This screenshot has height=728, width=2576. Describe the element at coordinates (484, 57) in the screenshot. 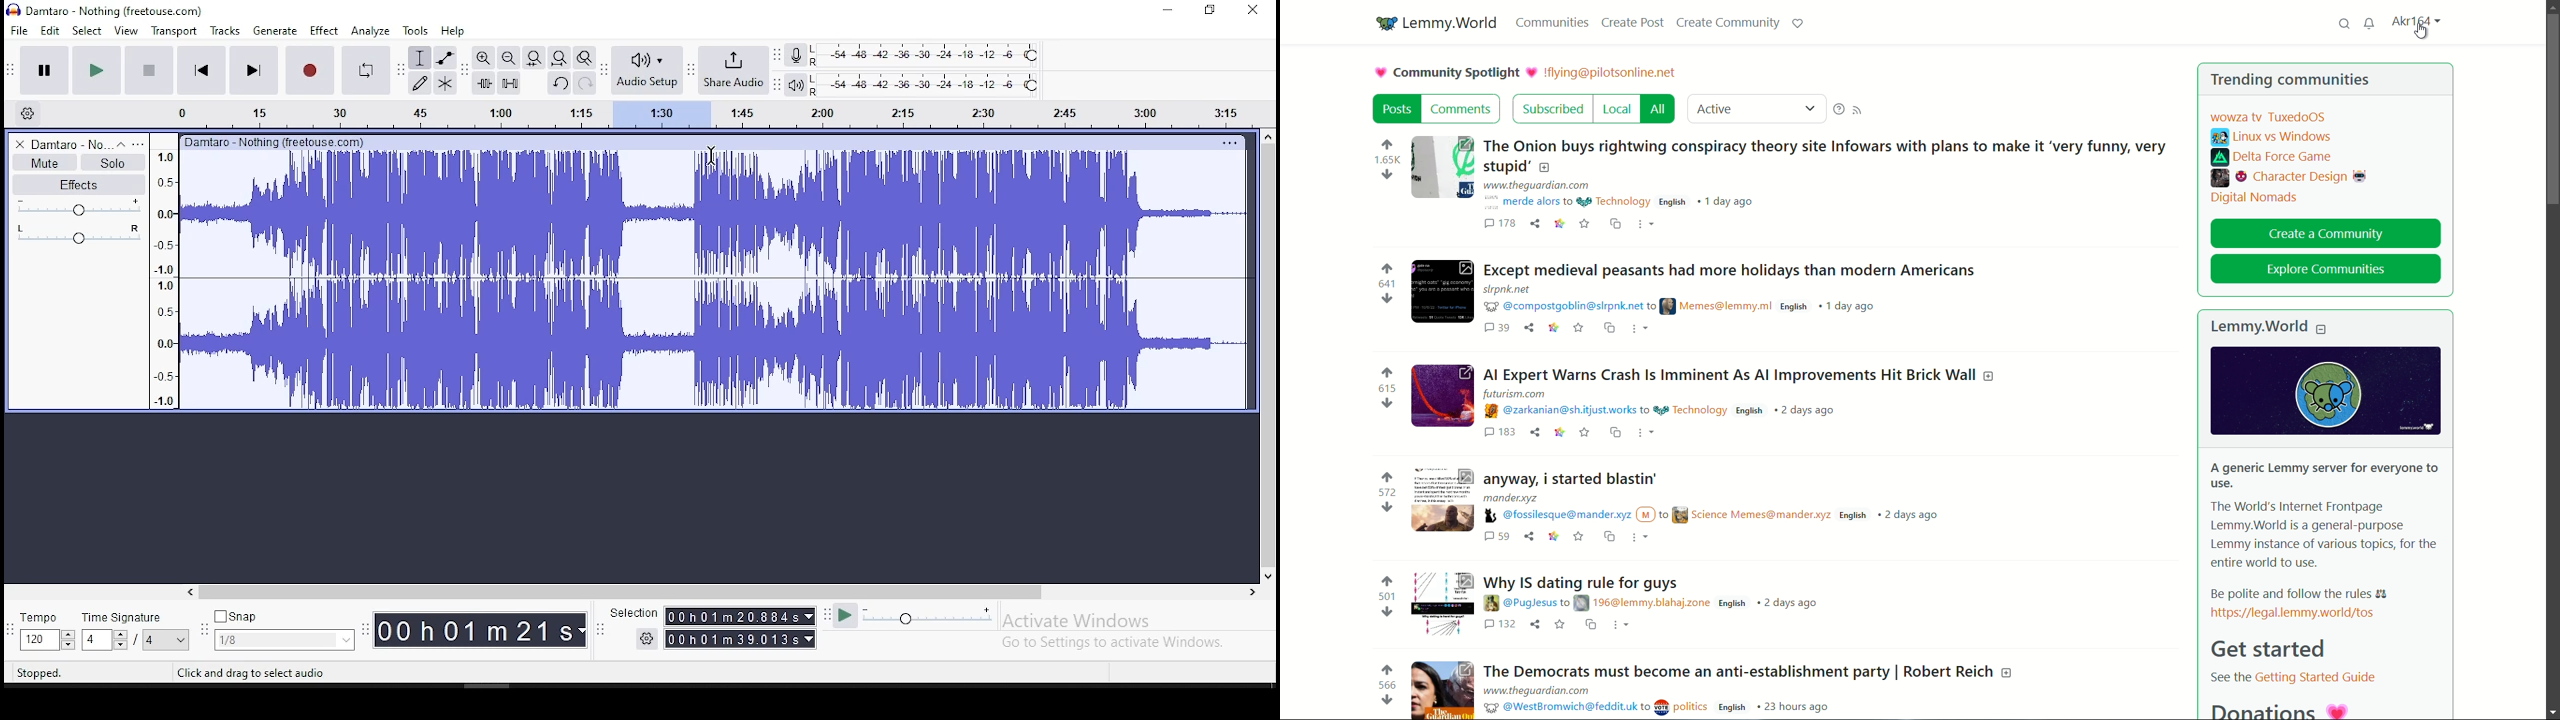

I see `zoom in` at that location.